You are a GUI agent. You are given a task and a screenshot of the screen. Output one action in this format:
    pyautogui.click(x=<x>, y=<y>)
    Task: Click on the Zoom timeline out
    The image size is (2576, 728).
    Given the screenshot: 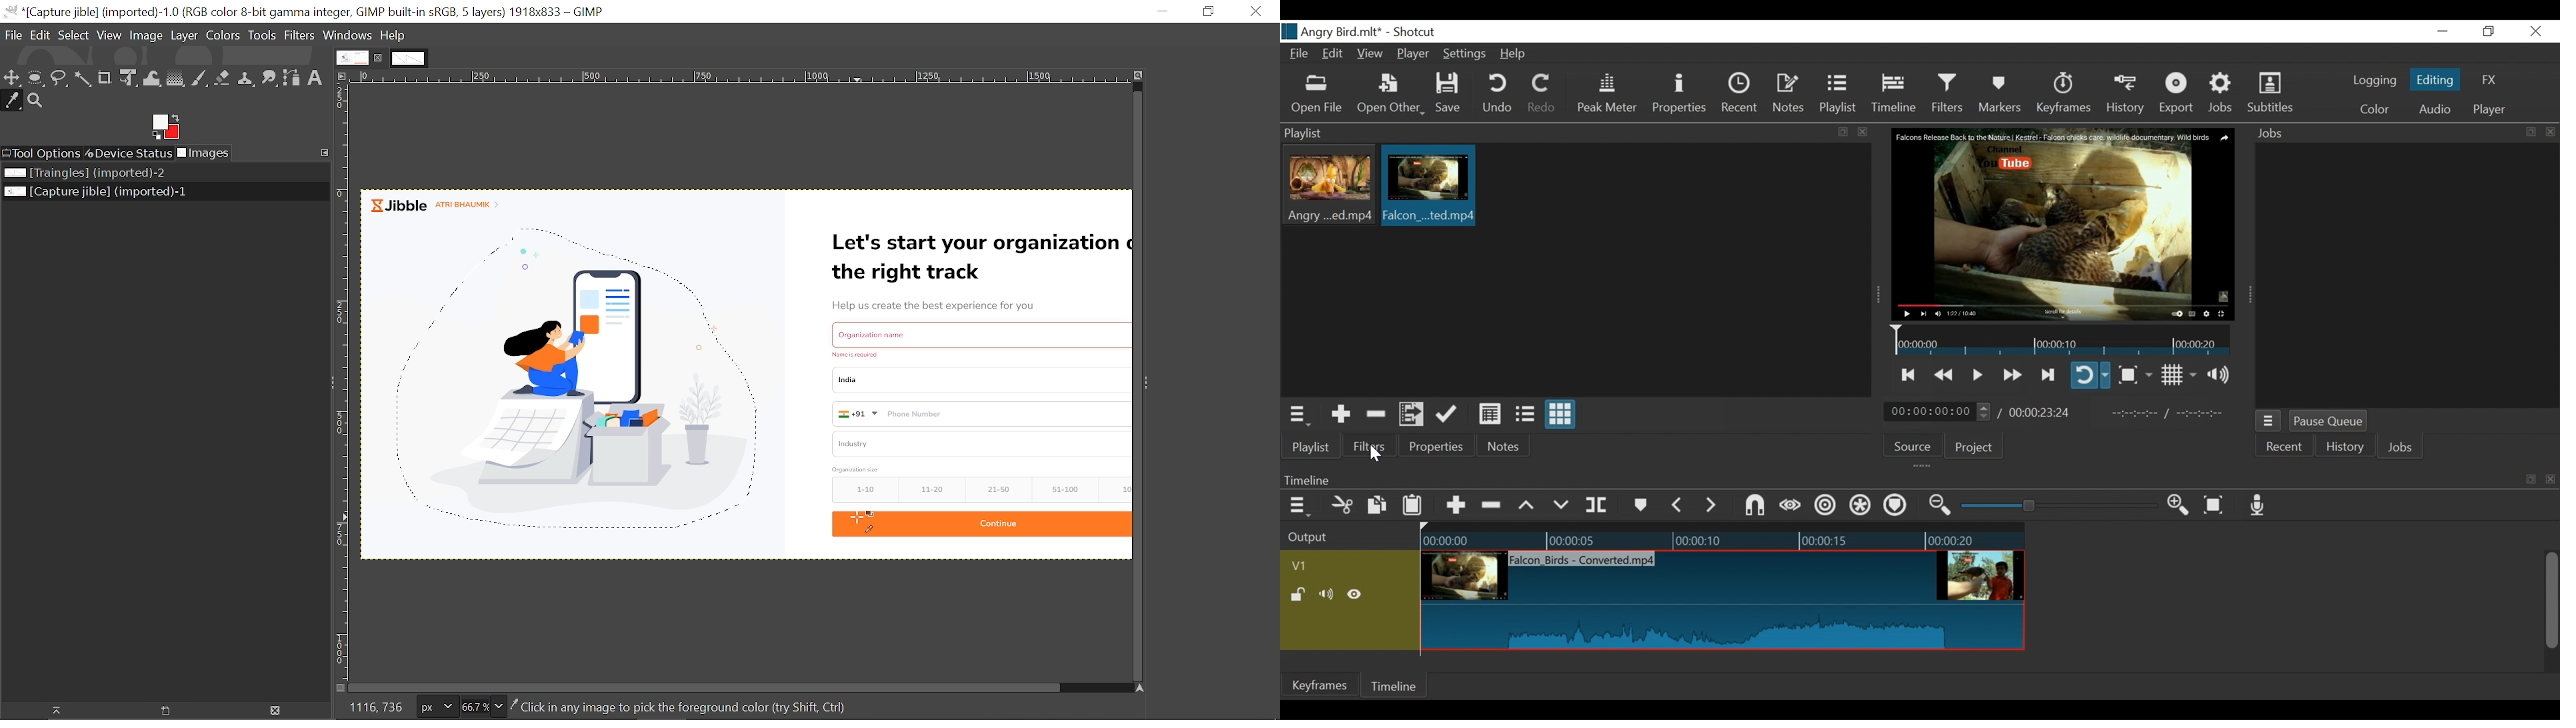 What is the action you would take?
    pyautogui.click(x=1942, y=505)
    